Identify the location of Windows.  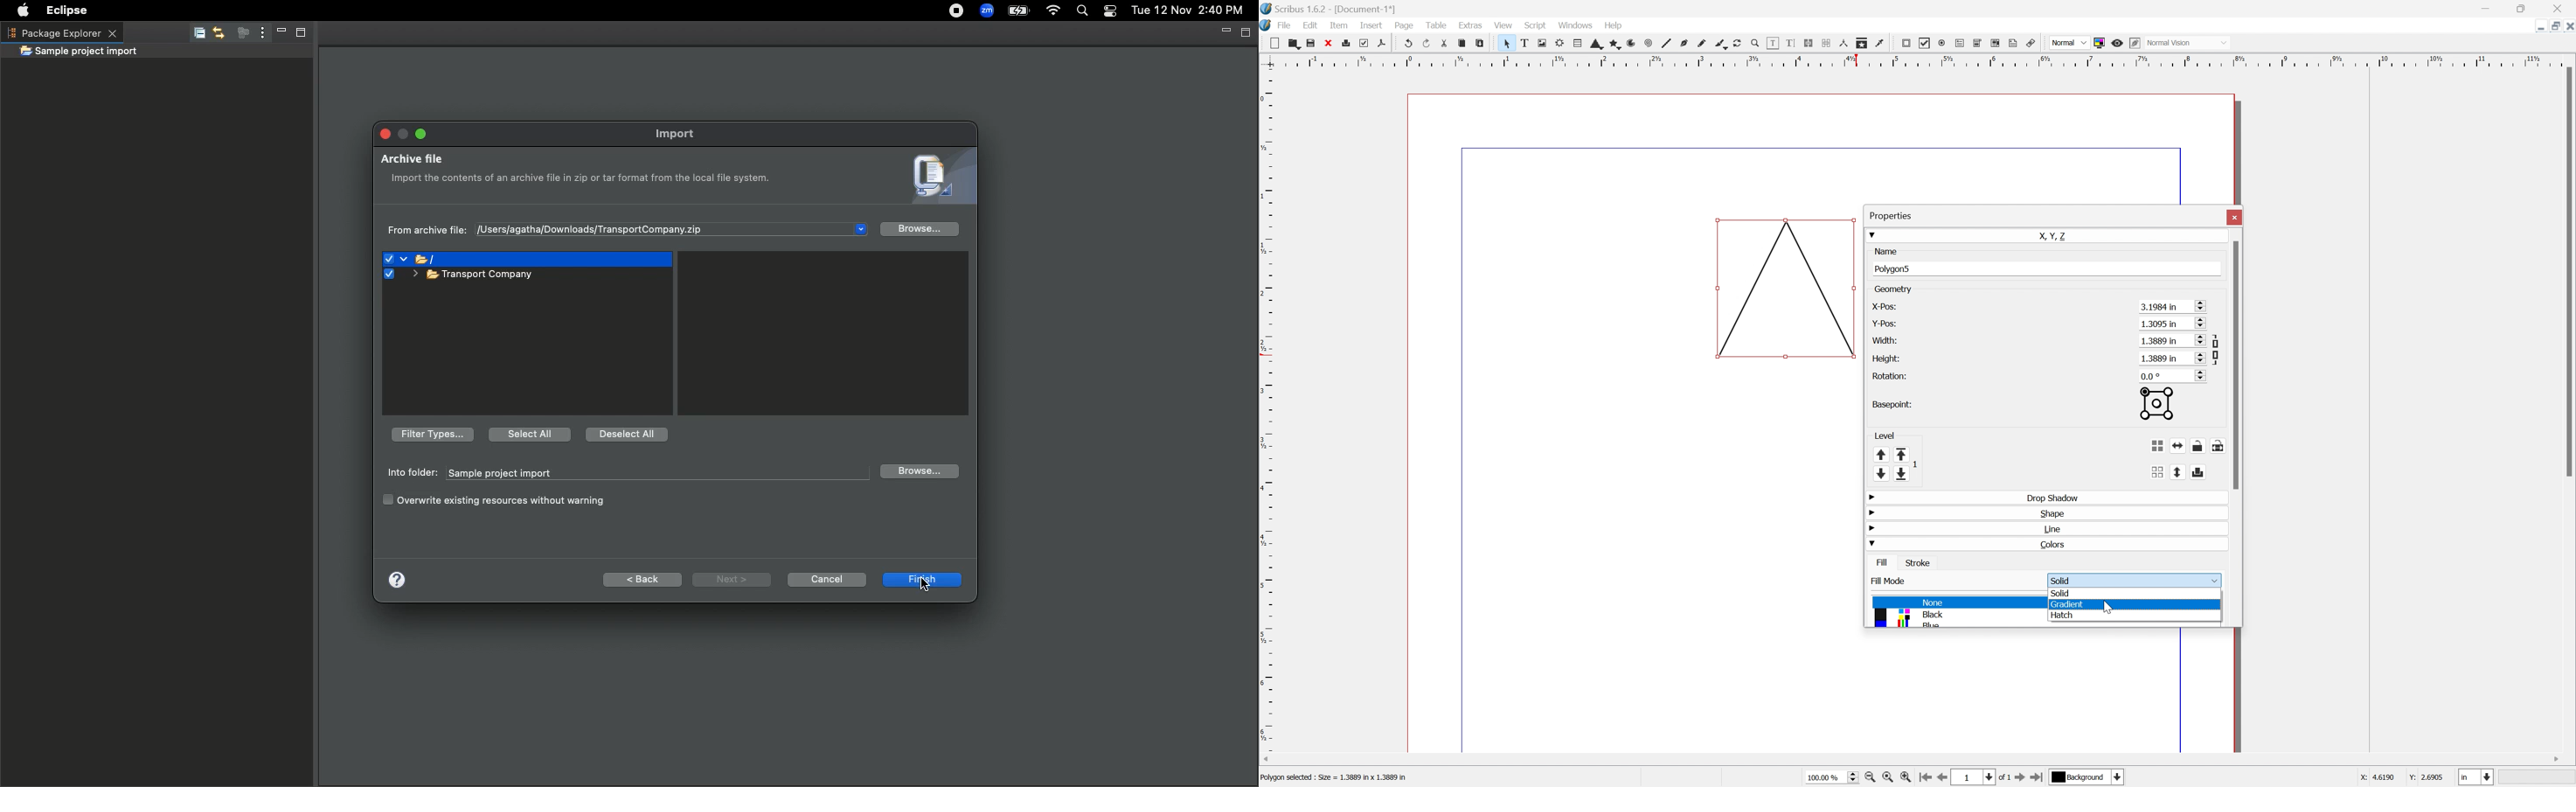
(1575, 24).